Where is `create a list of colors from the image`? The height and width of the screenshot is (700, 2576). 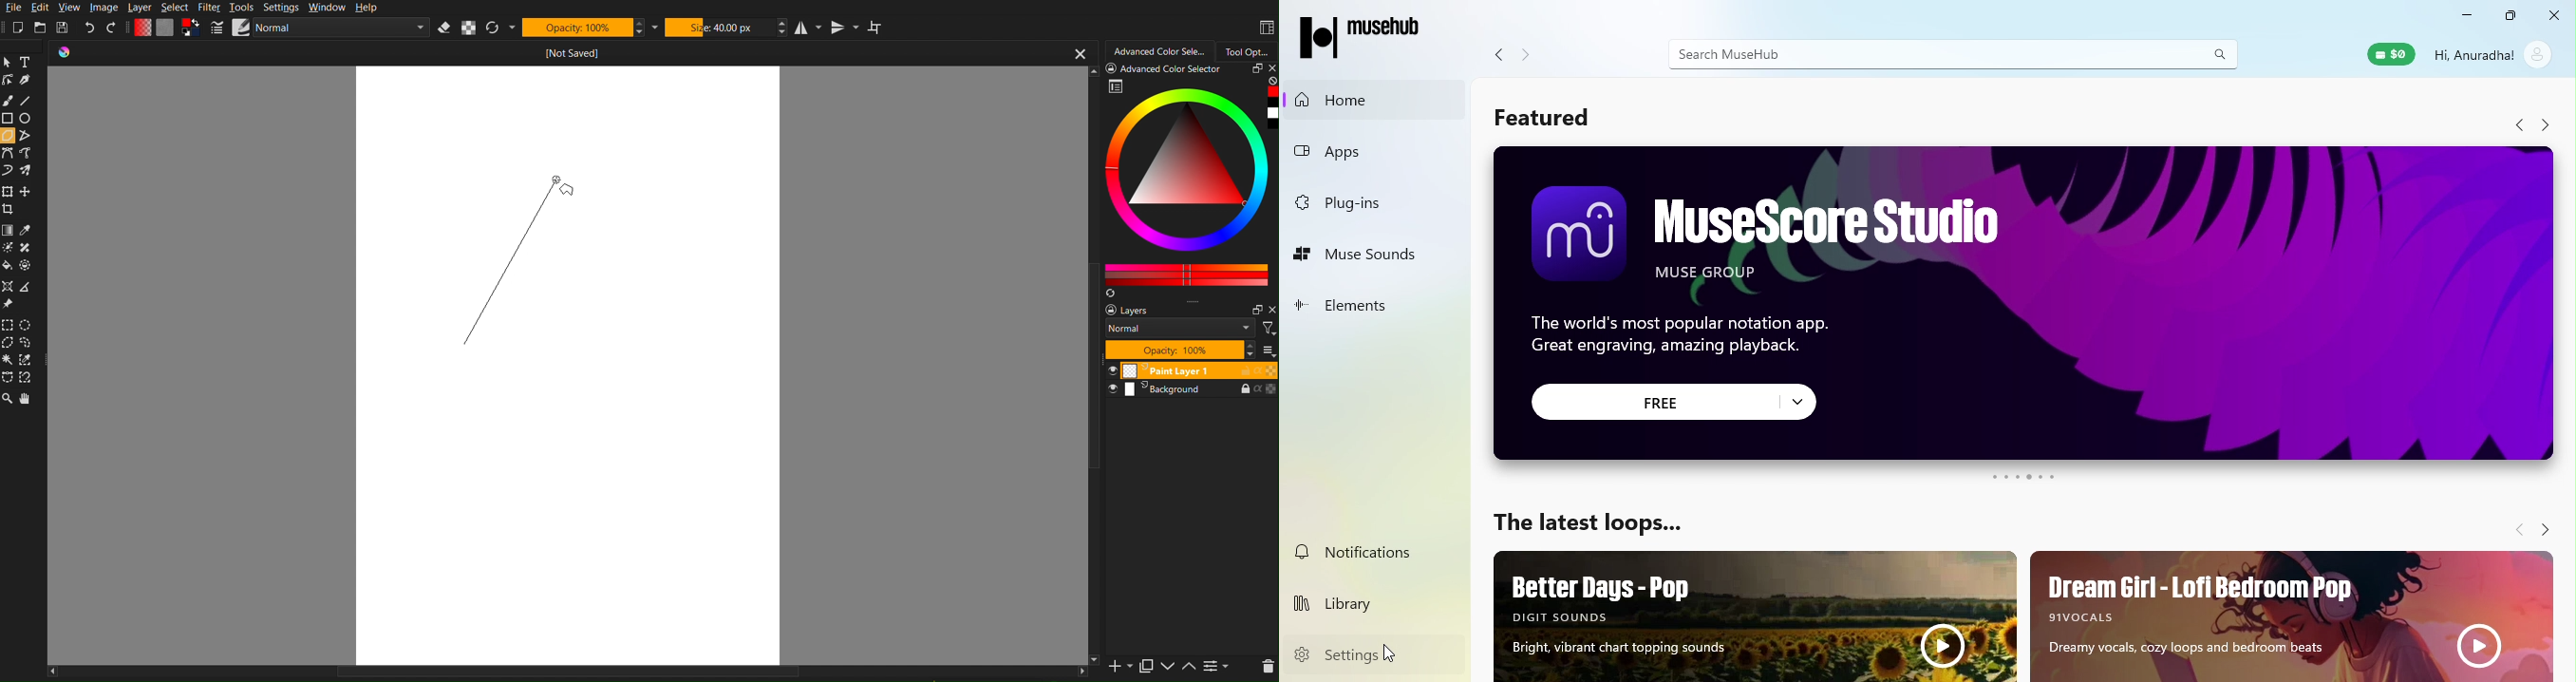 create a list of colors from the image is located at coordinates (1113, 295).